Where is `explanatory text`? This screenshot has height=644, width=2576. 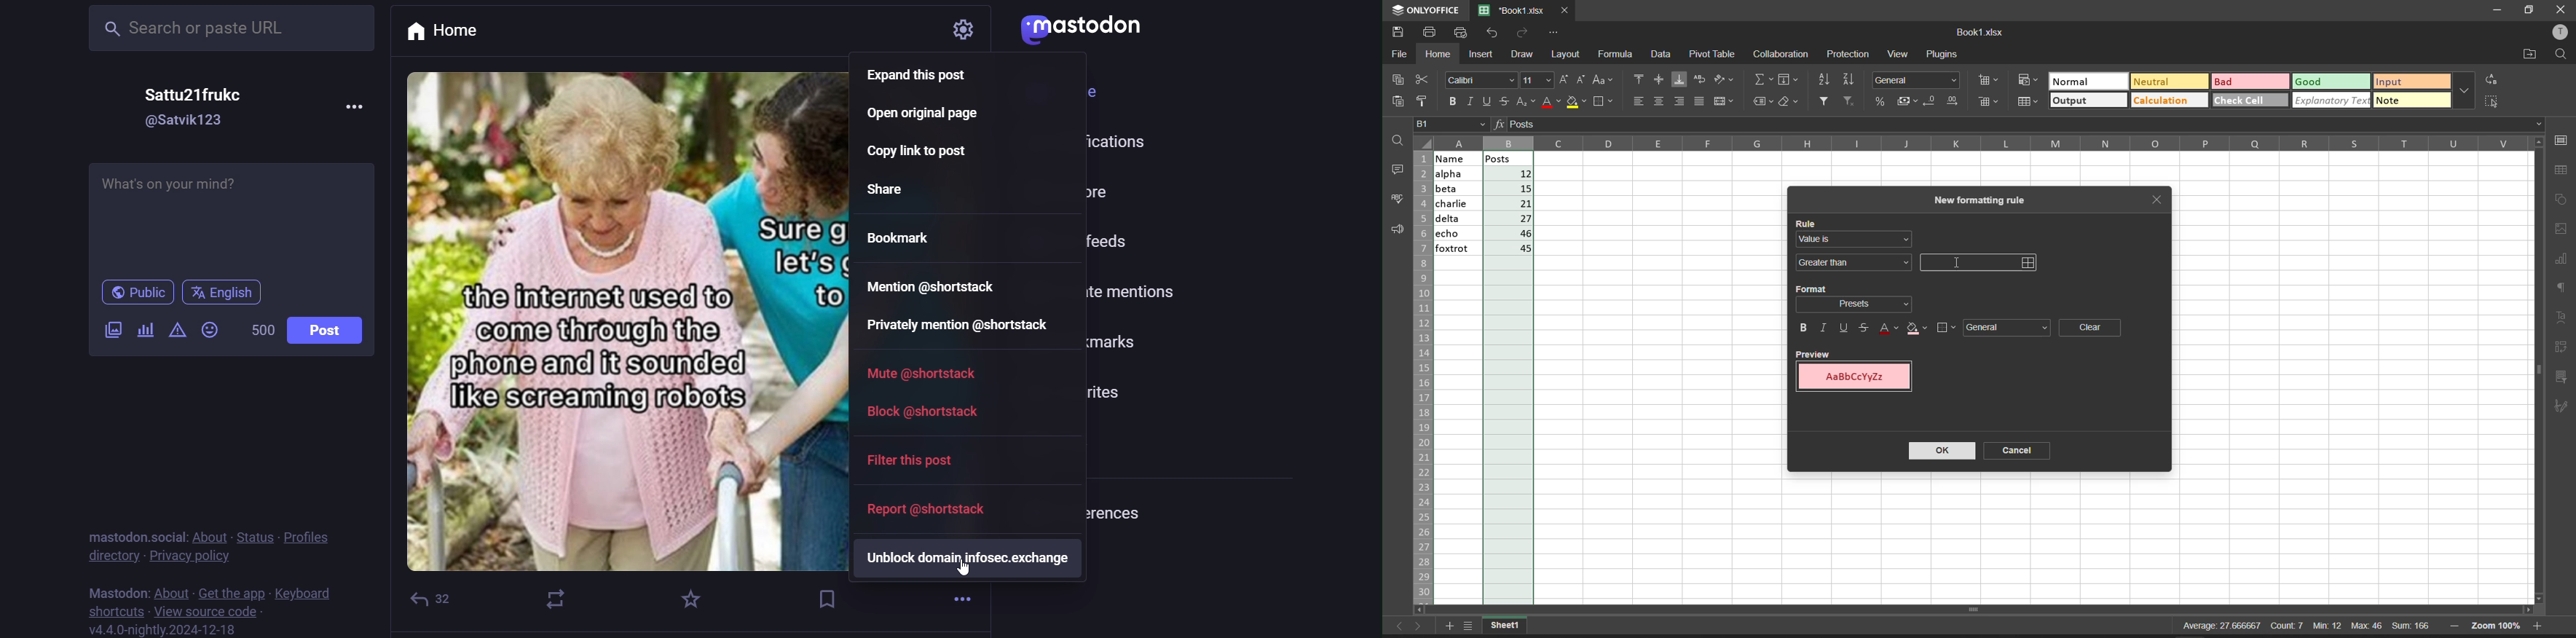 explanatory text is located at coordinates (2332, 101).